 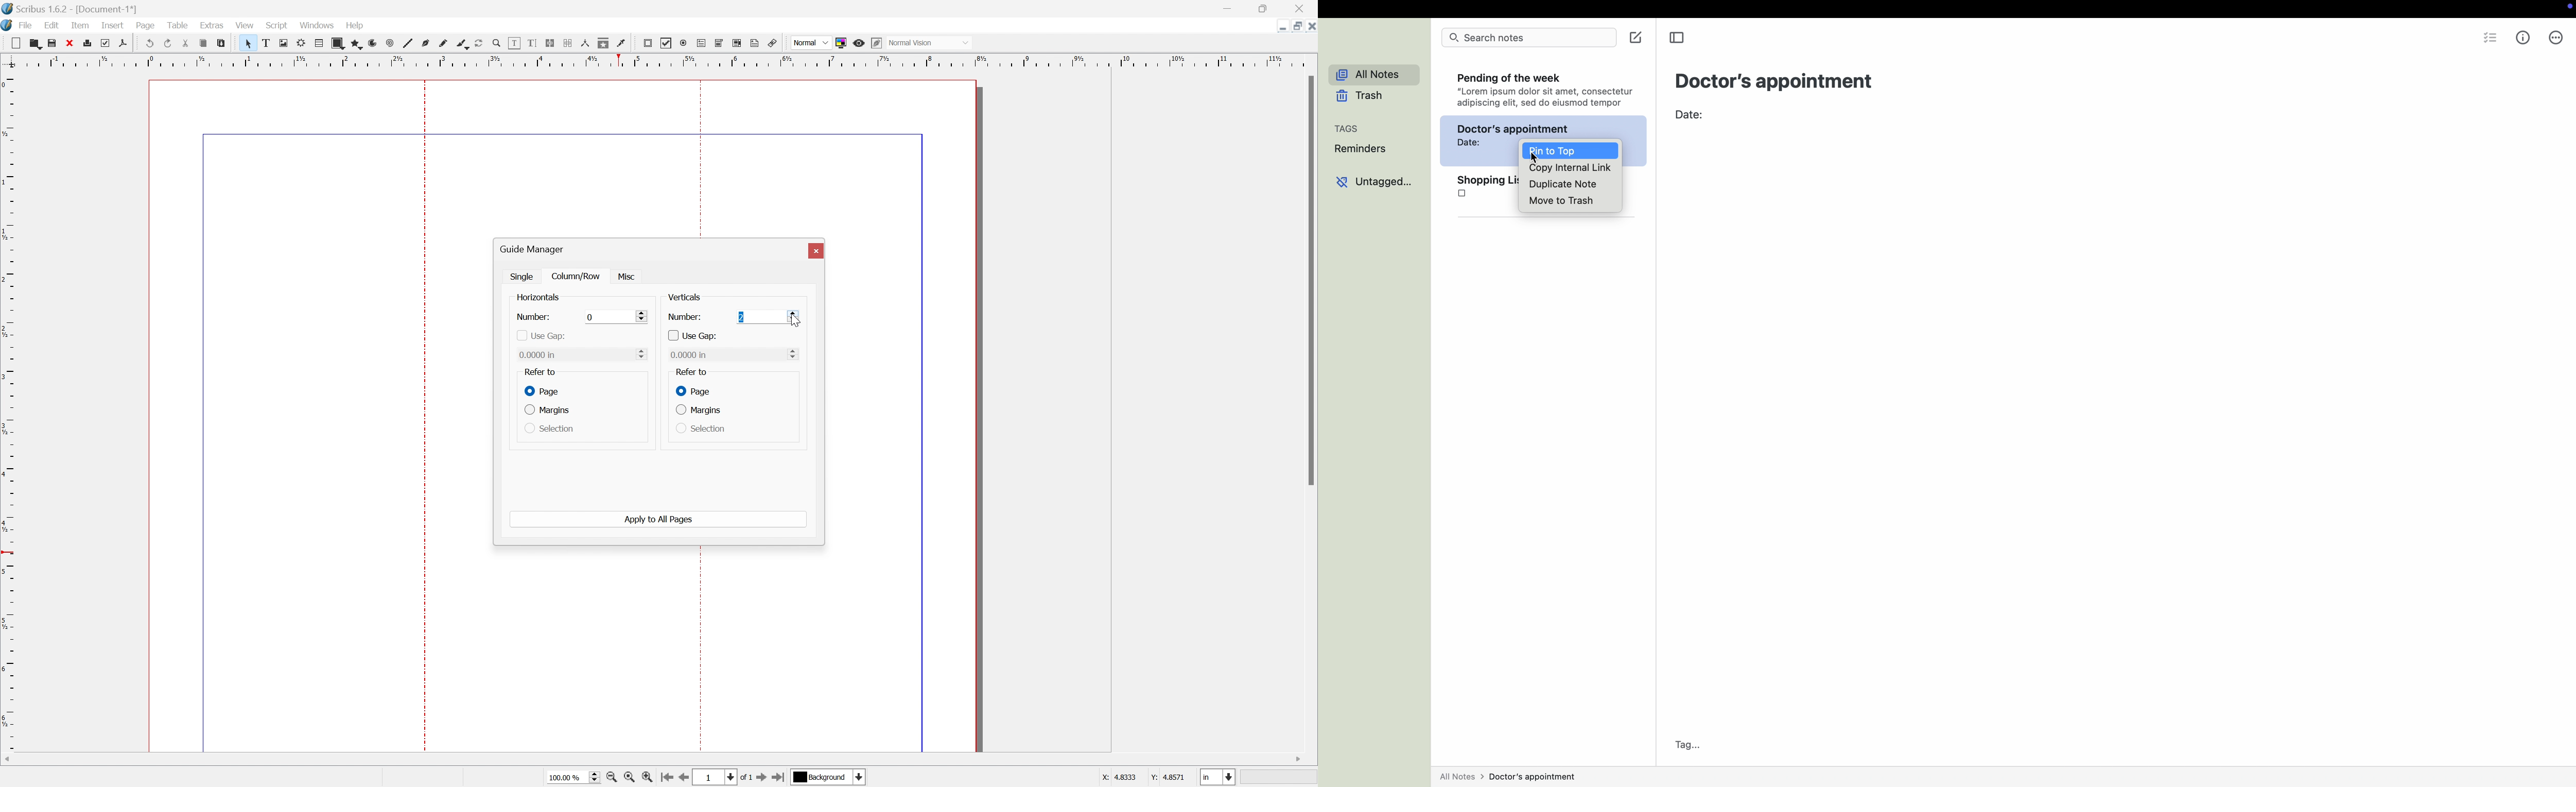 I want to click on screen recording, so click(x=2563, y=10).